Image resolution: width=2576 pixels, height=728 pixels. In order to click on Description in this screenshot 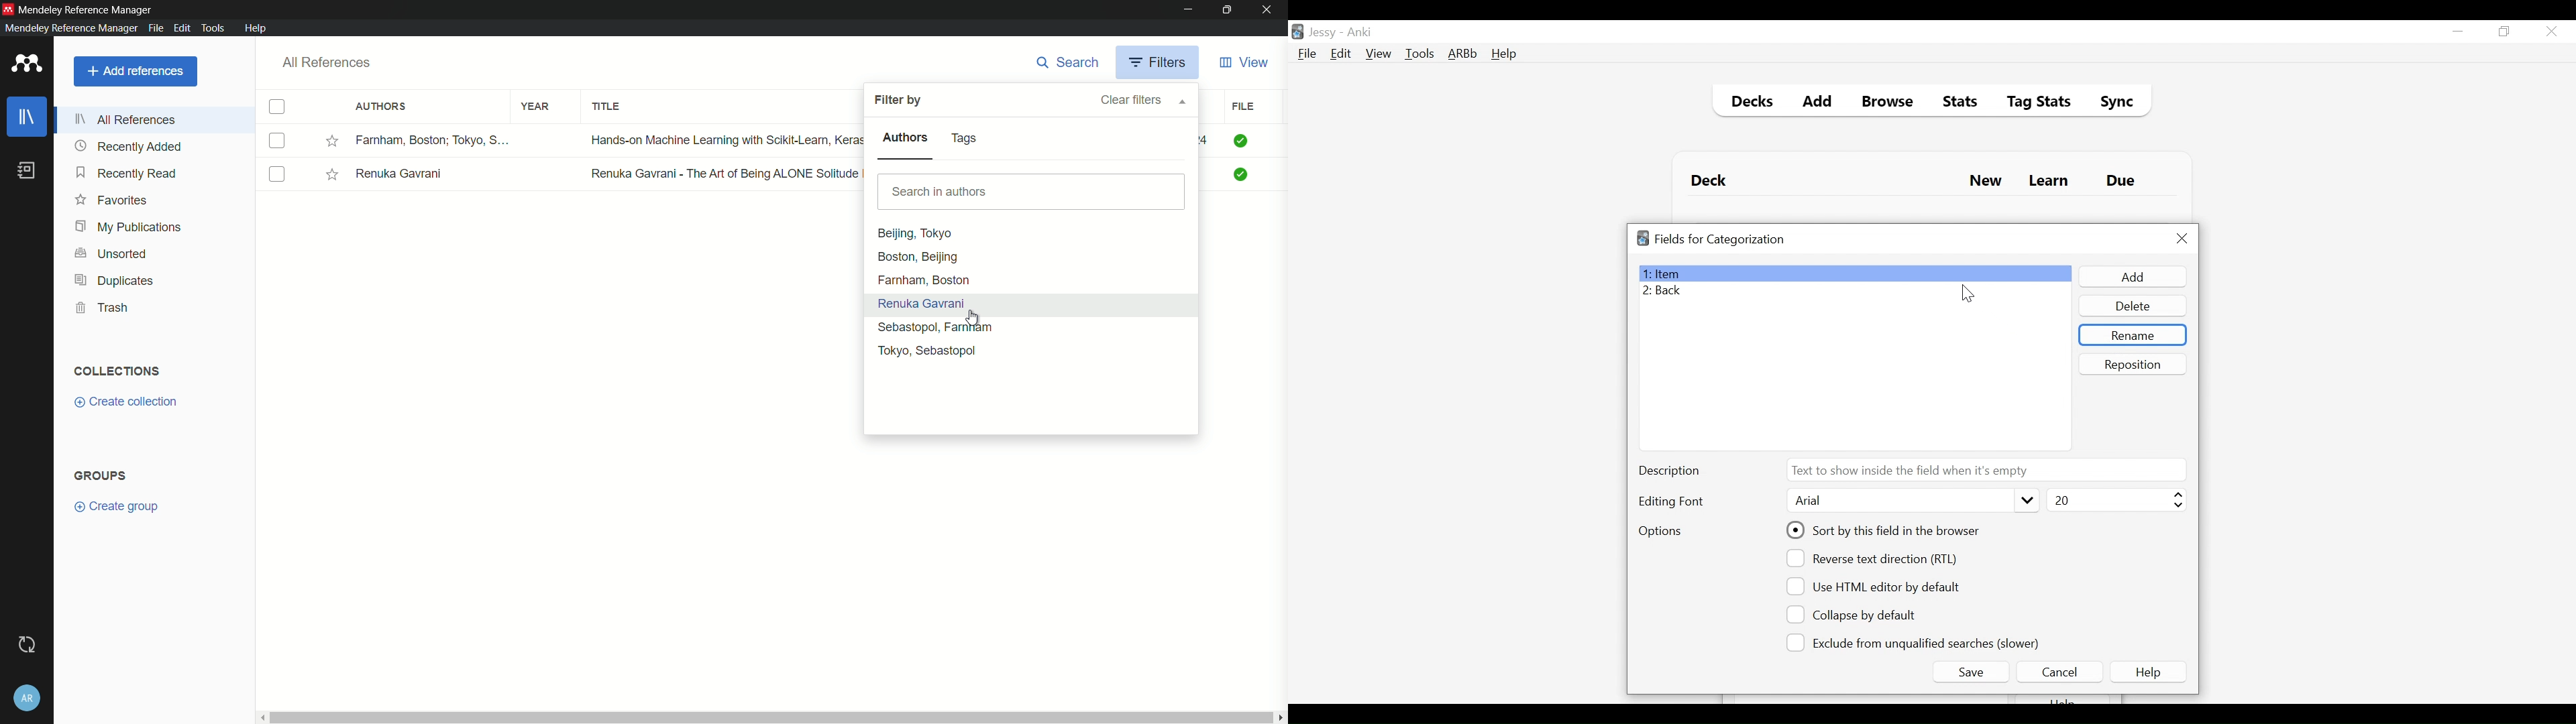, I will do `click(1672, 472)`.